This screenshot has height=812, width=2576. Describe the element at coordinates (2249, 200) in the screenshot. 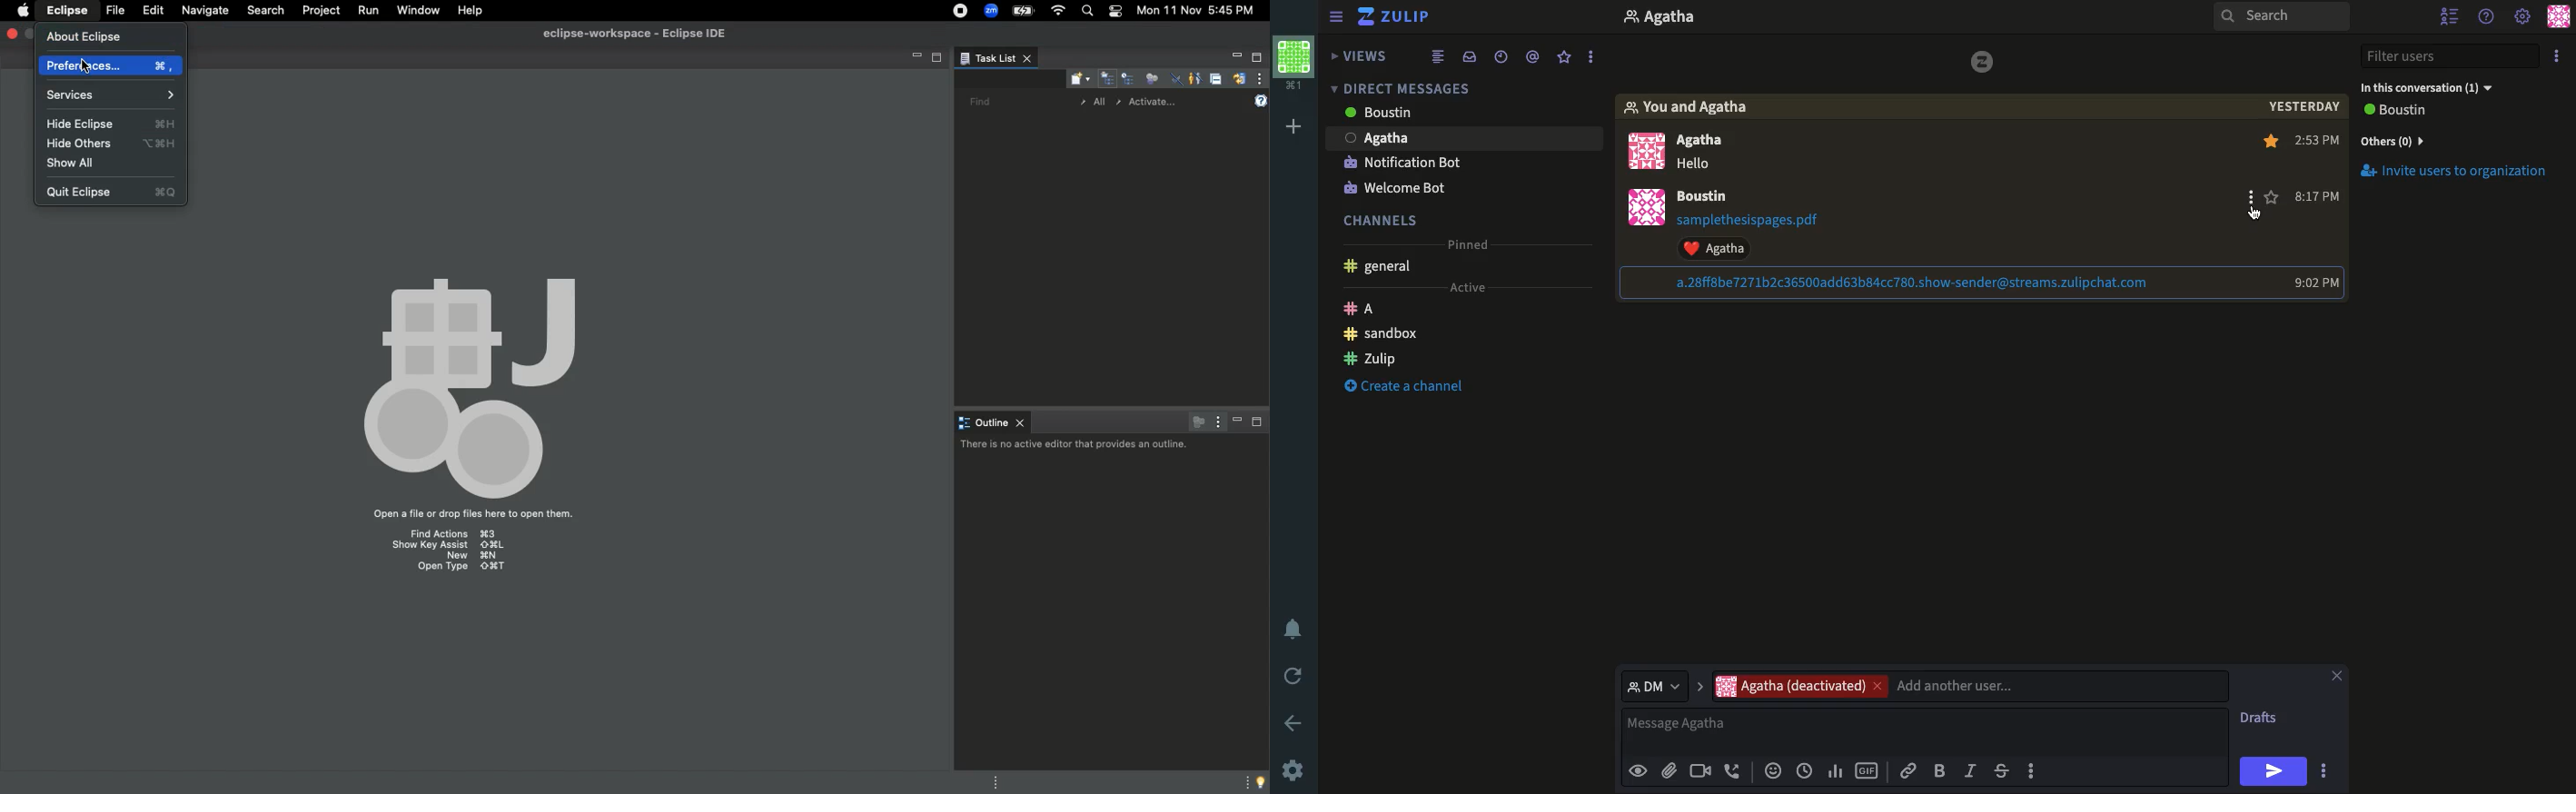

I see `Click options` at that location.